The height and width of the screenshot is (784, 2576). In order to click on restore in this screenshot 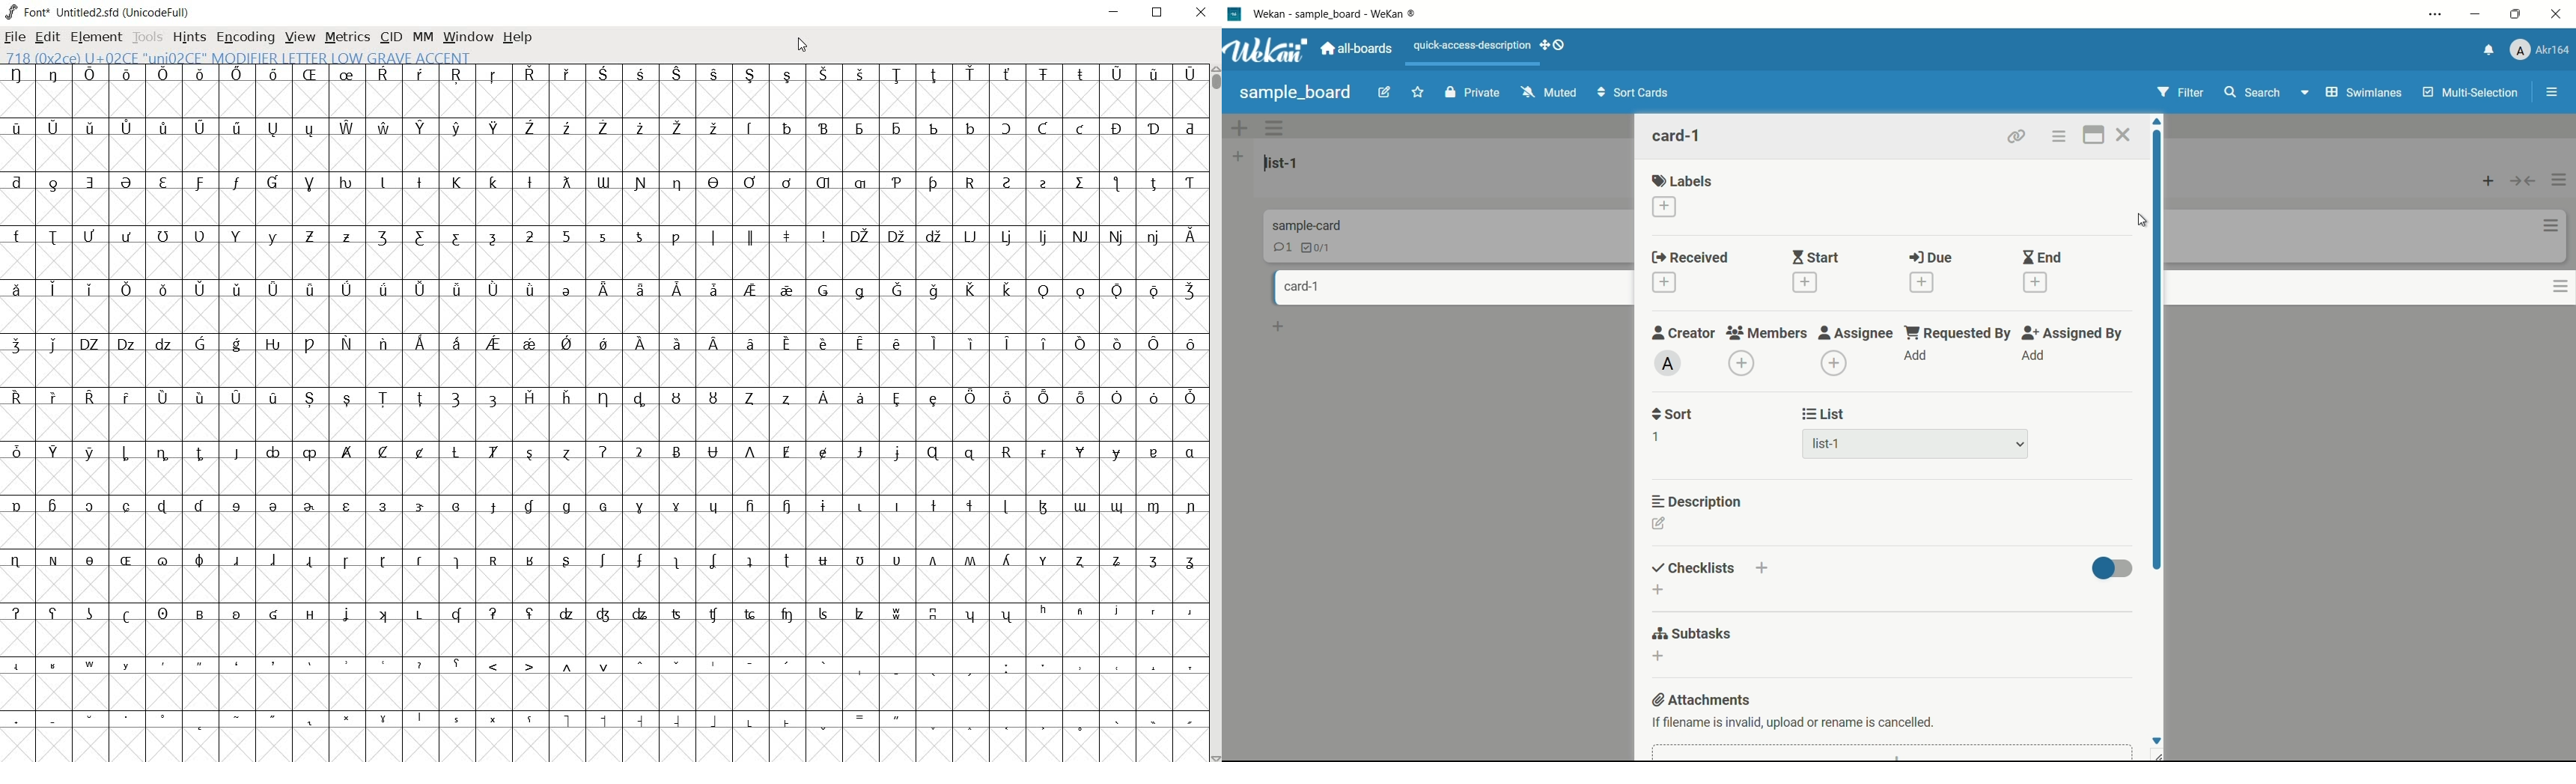, I will do `click(1159, 13)`.